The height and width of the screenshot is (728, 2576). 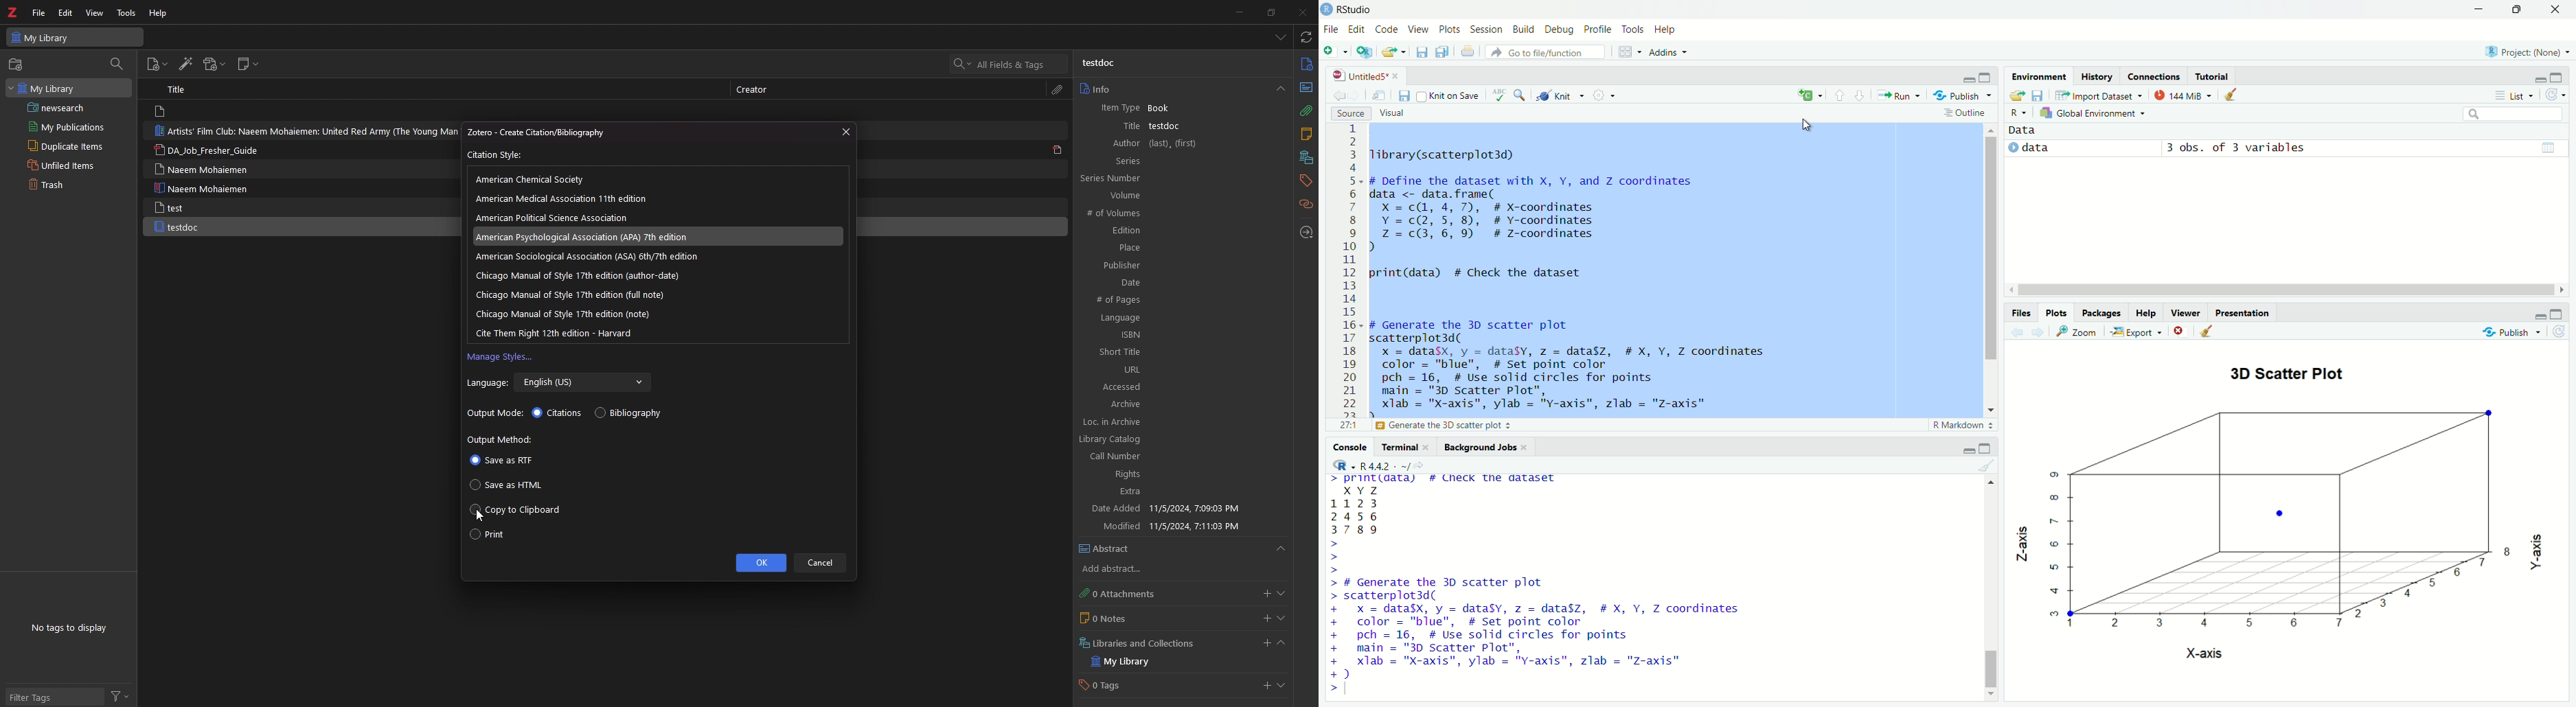 I want to click on y-axis, so click(x=2540, y=552).